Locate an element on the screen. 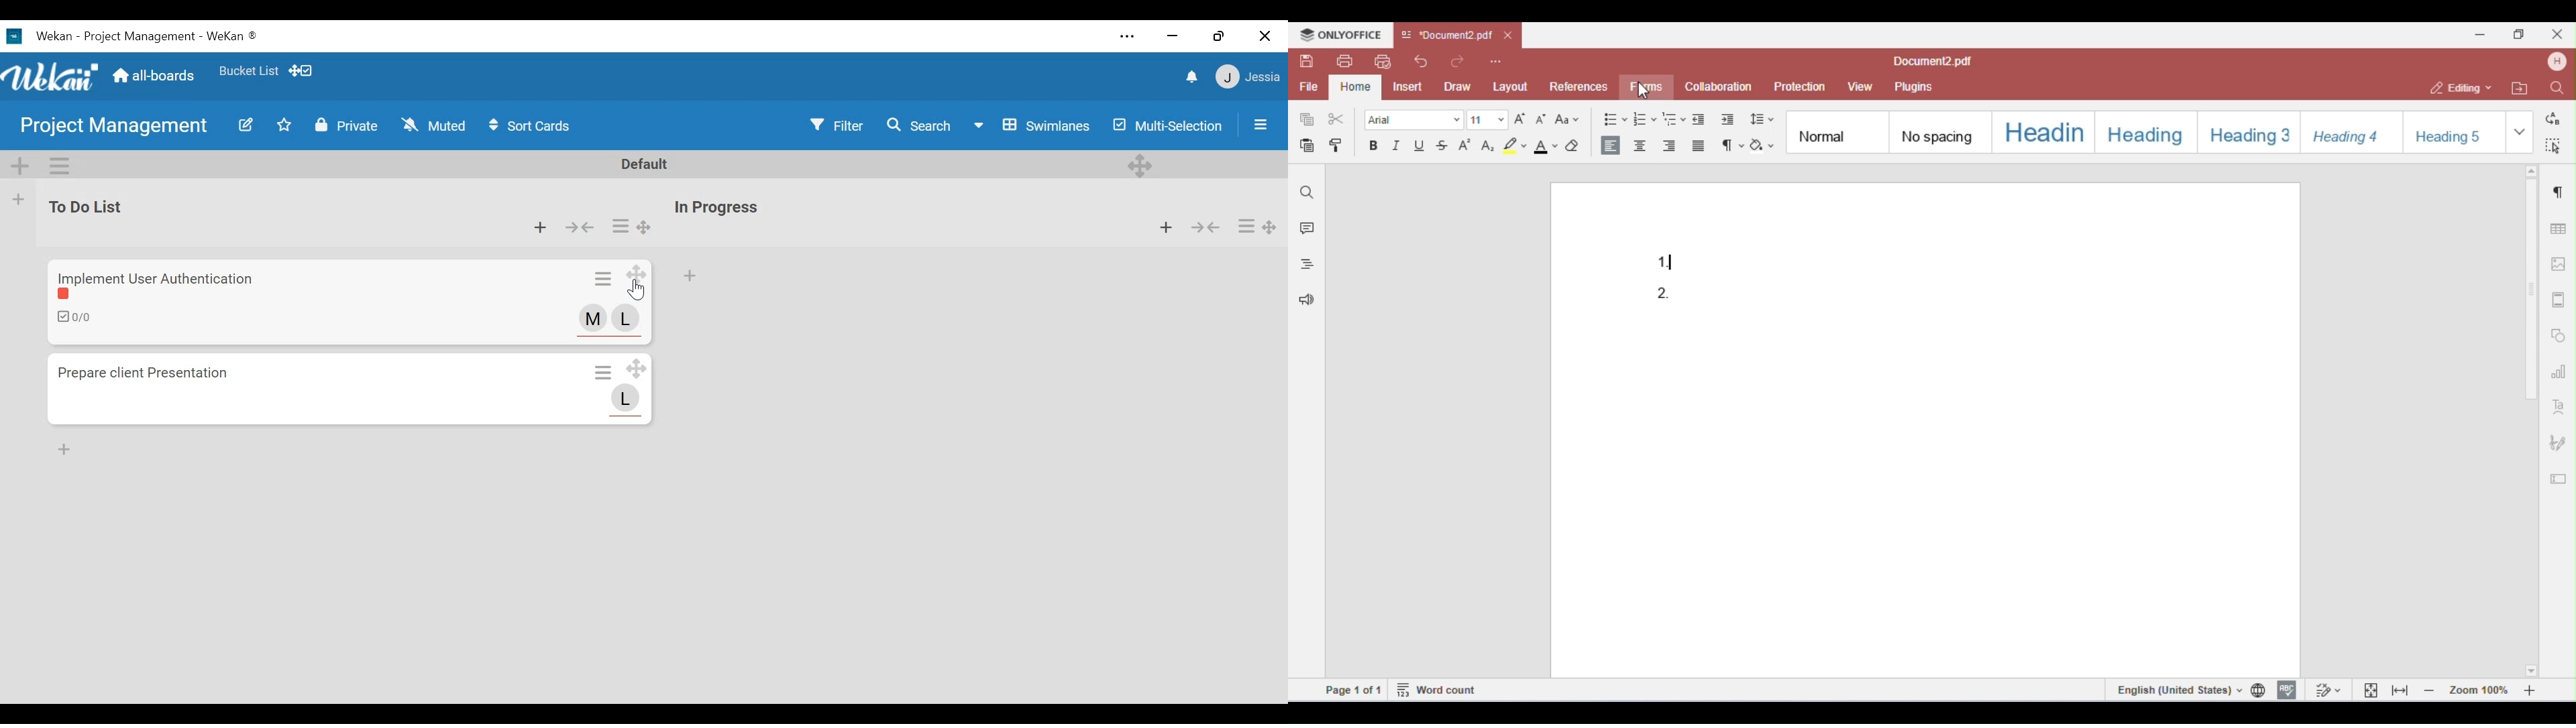 This screenshot has width=2576, height=728. Wekan Desktop Icon is located at coordinates (15, 38).